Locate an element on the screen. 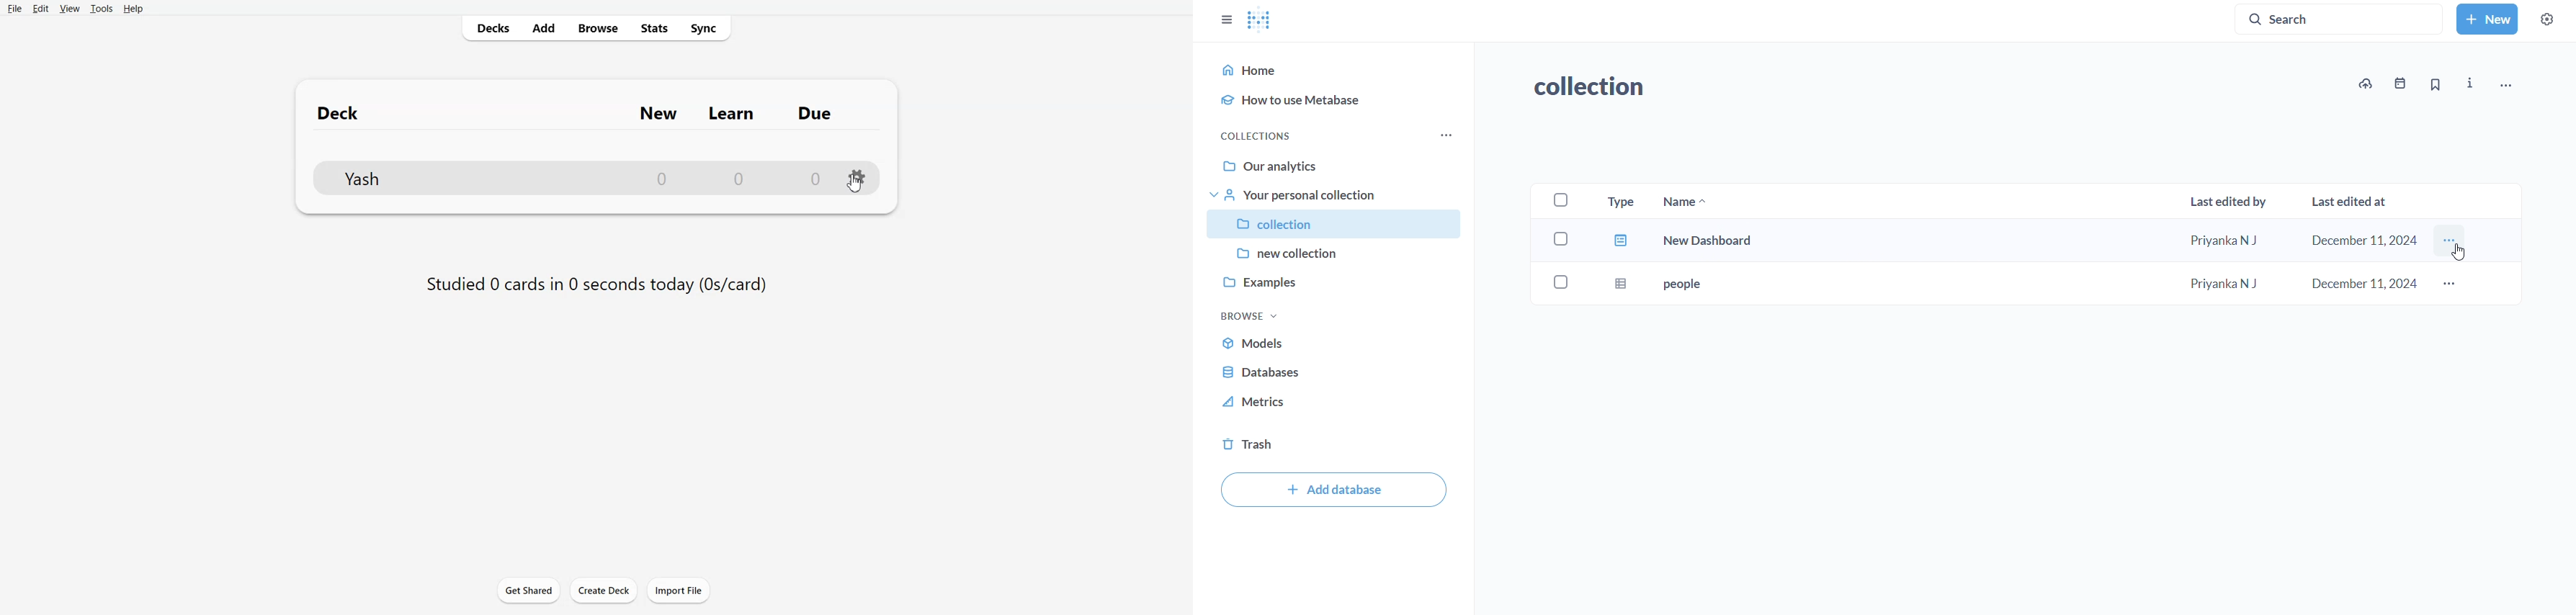 The height and width of the screenshot is (616, 2576). people is located at coordinates (2016, 284).